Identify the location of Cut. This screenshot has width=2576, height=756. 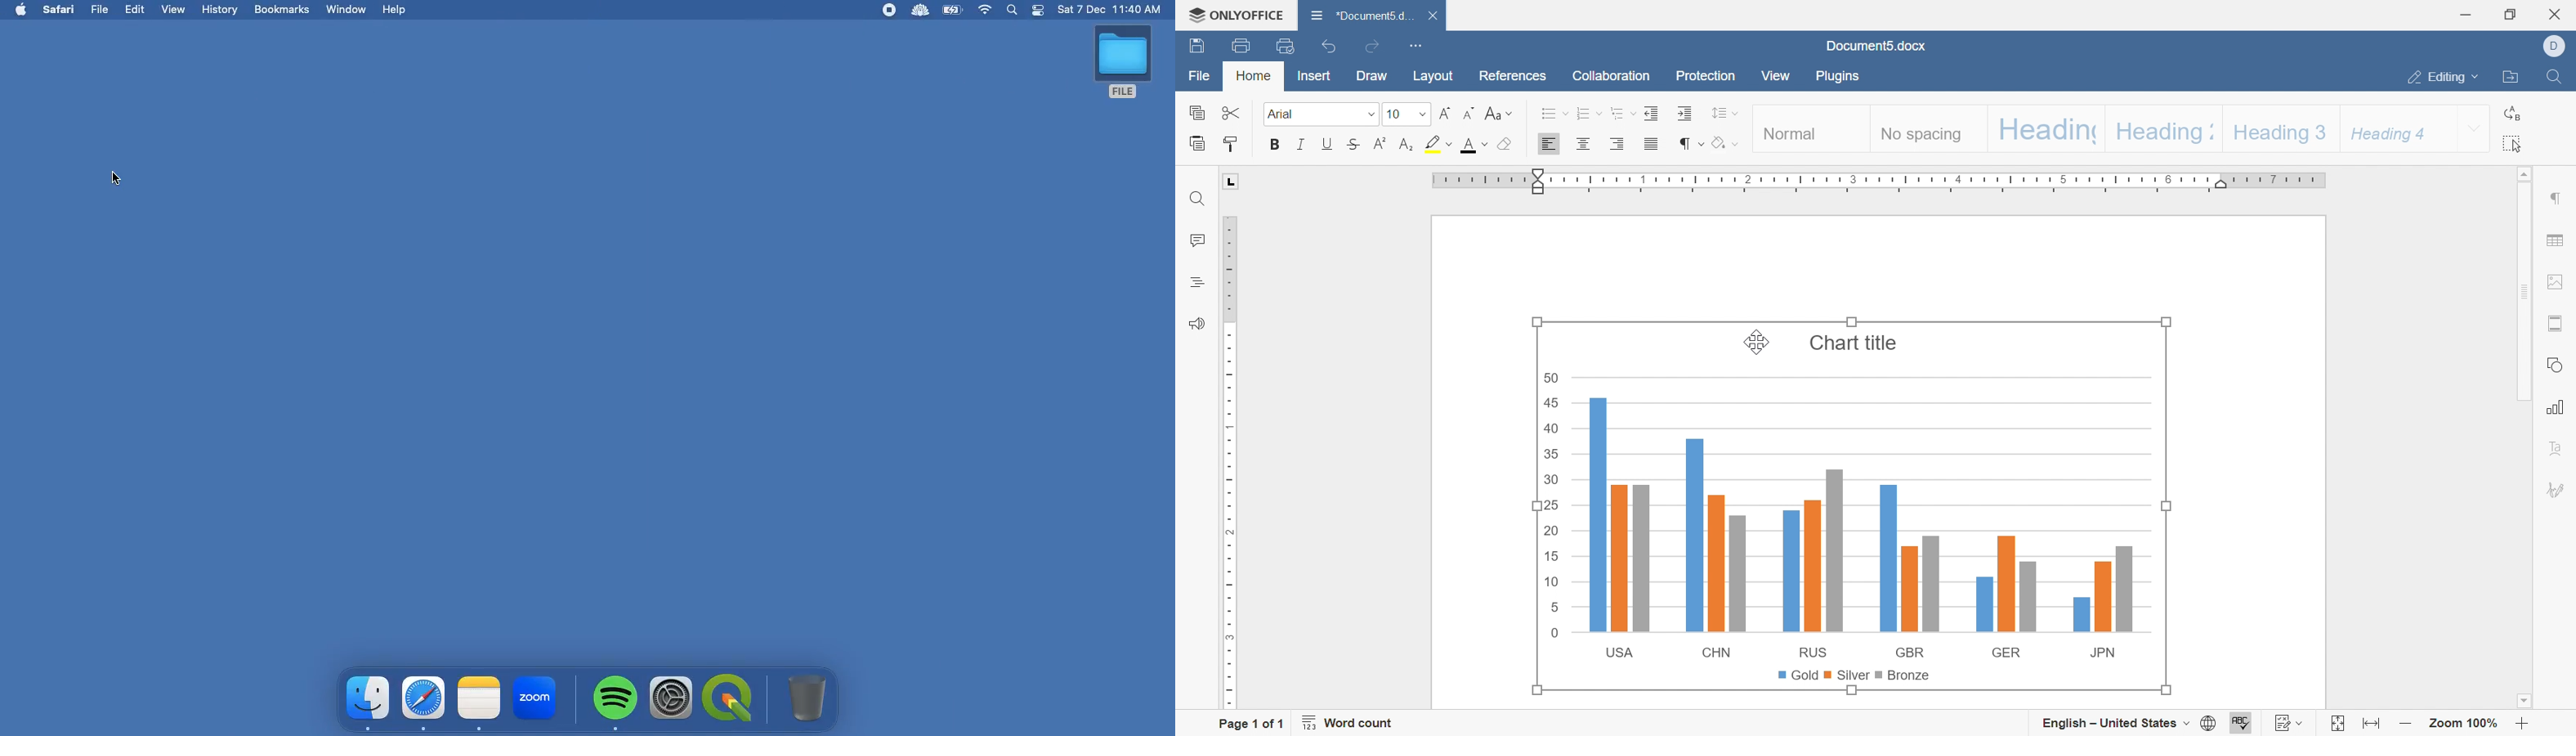
(1231, 112).